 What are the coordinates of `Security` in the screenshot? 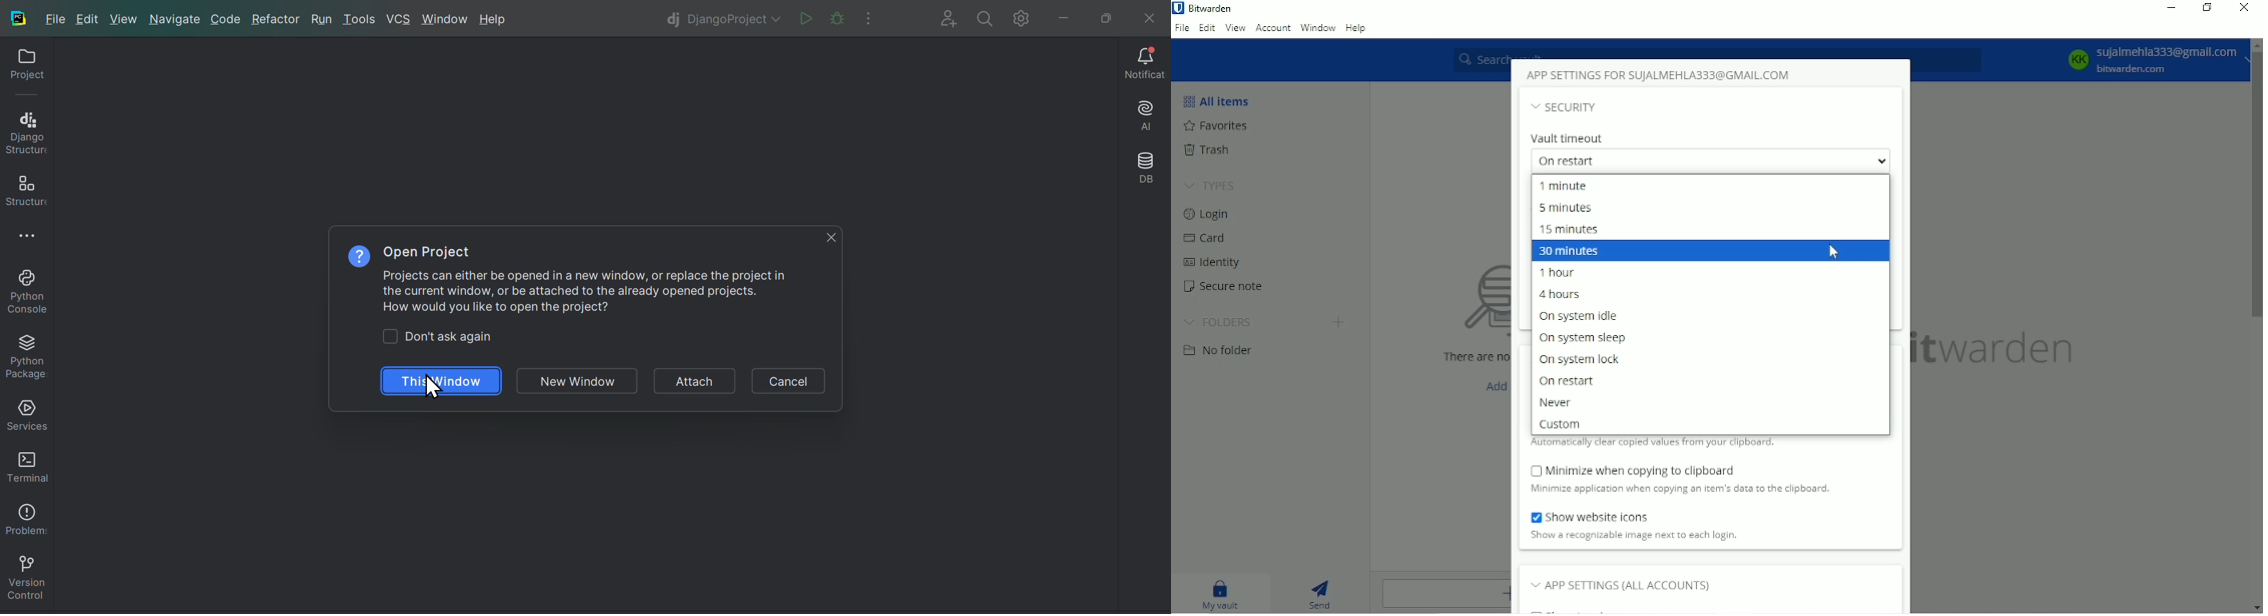 It's located at (1566, 107).